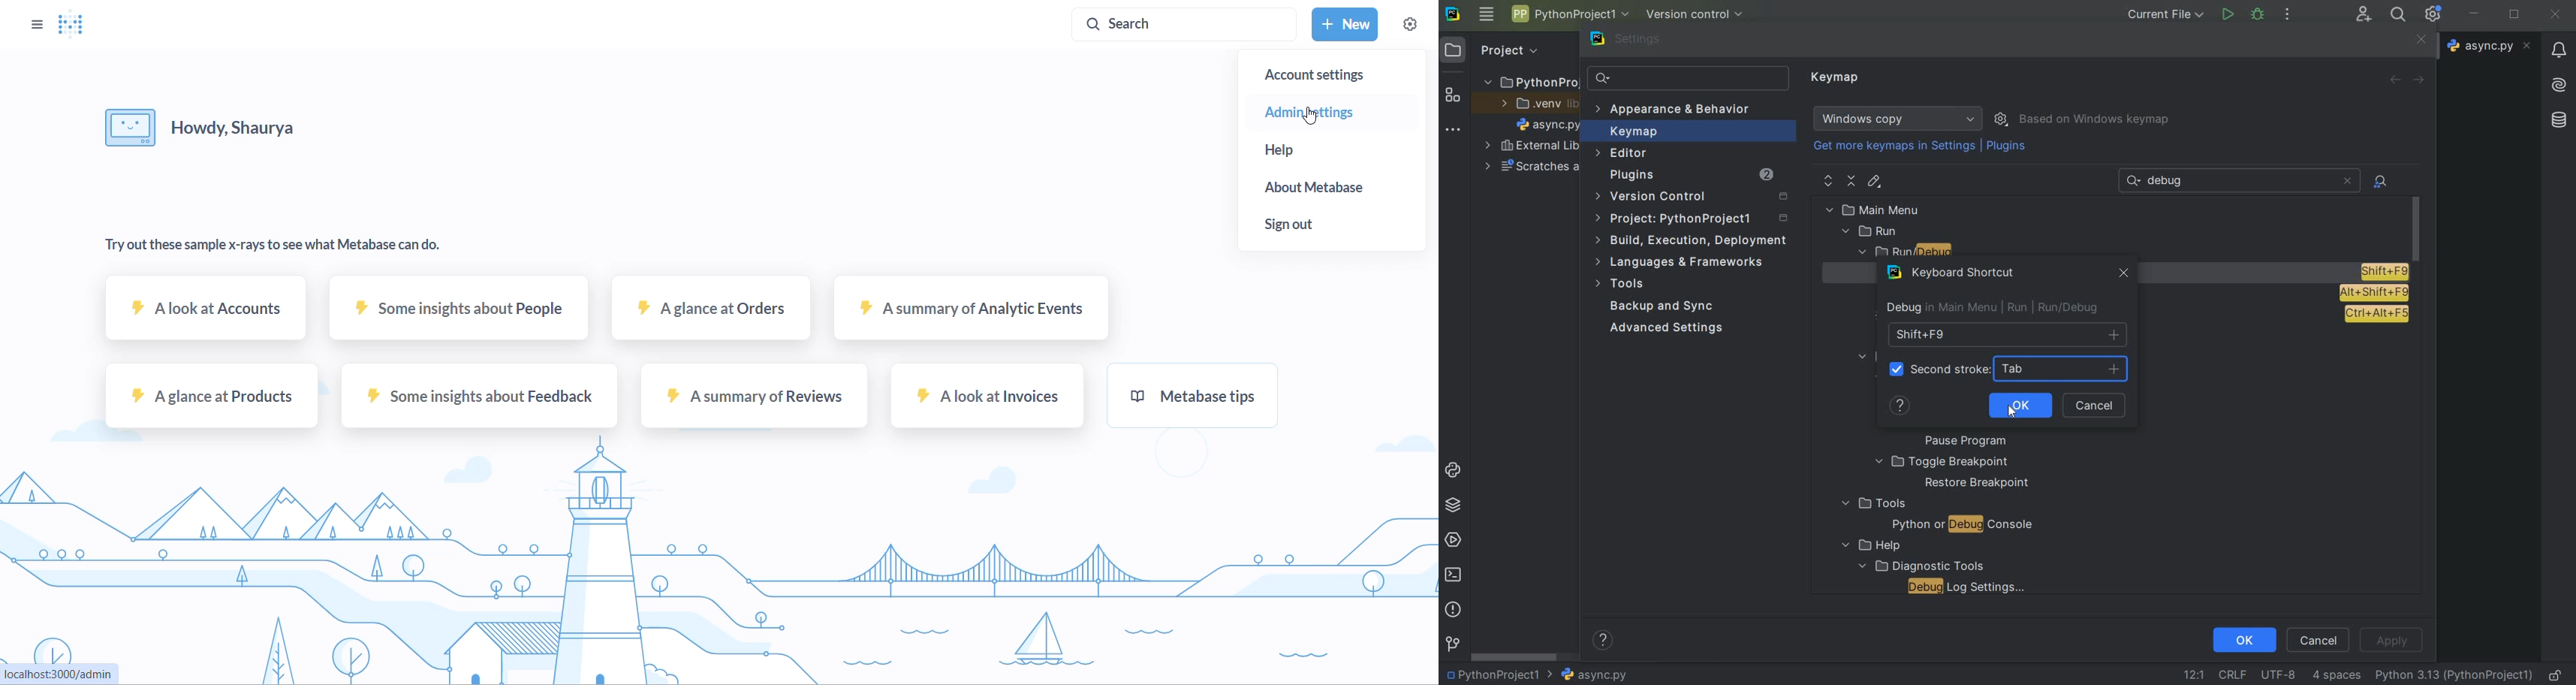  I want to click on settings, so click(1634, 42).